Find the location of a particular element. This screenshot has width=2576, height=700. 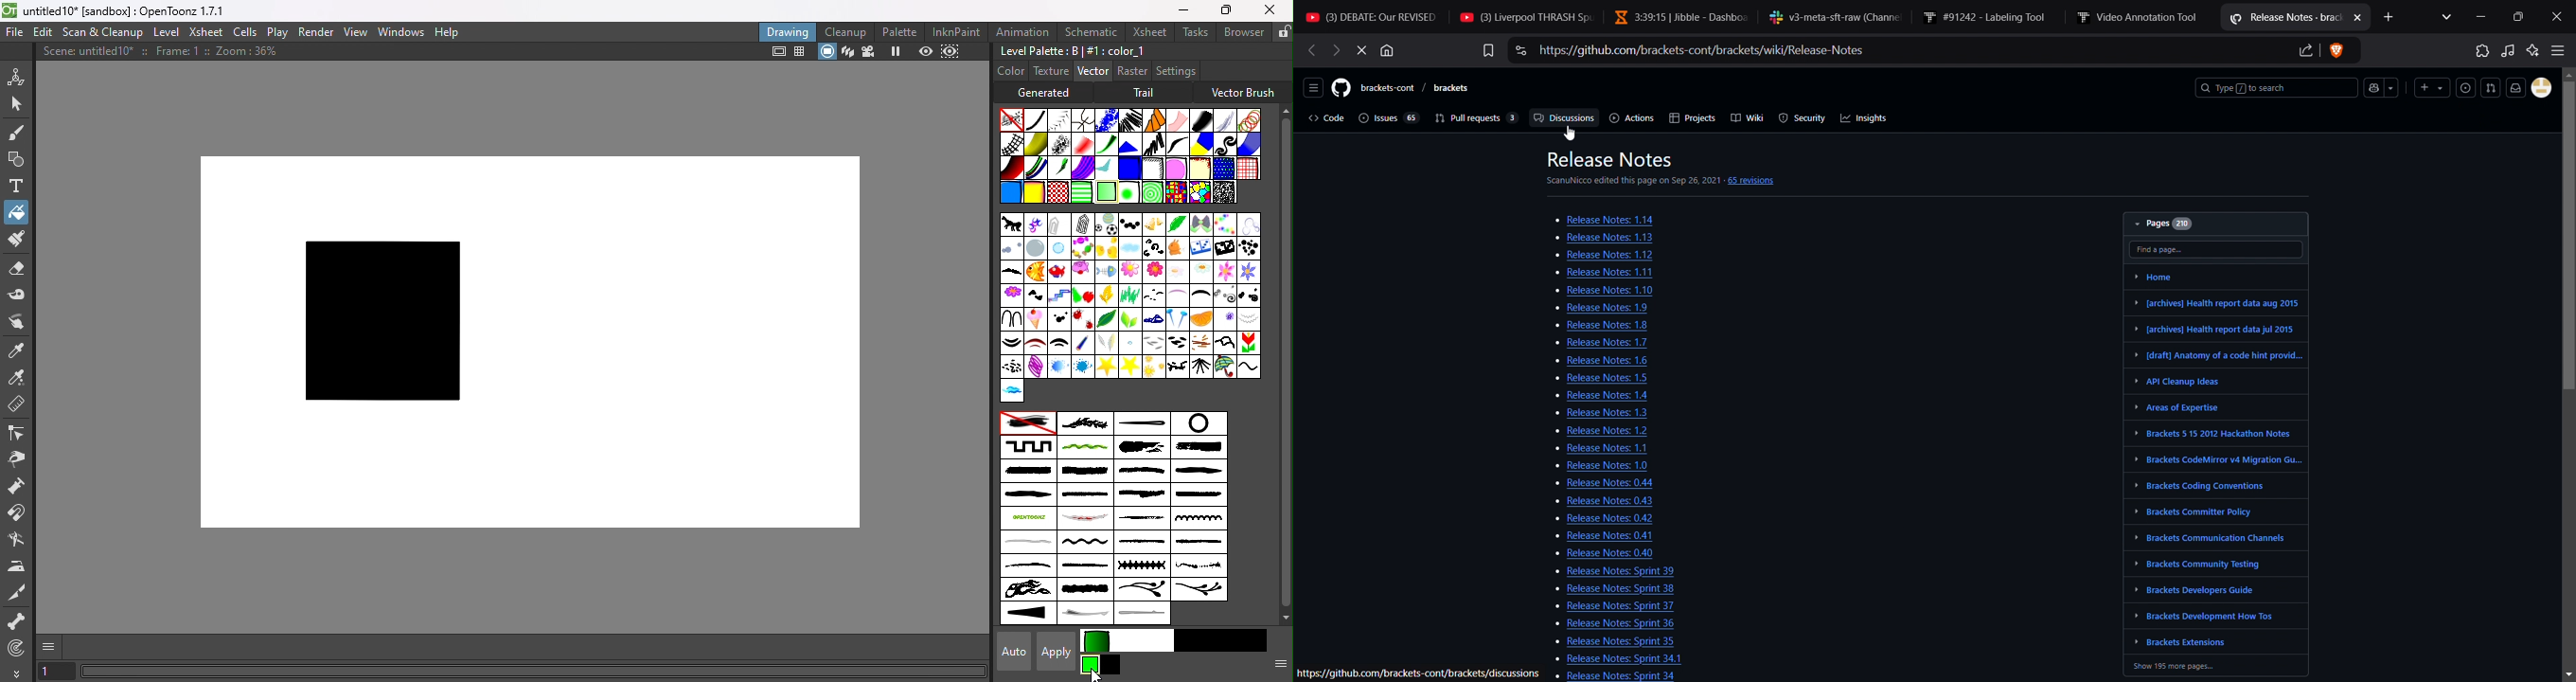

™) brackets-cont / brackets is located at coordinates (1404, 87).